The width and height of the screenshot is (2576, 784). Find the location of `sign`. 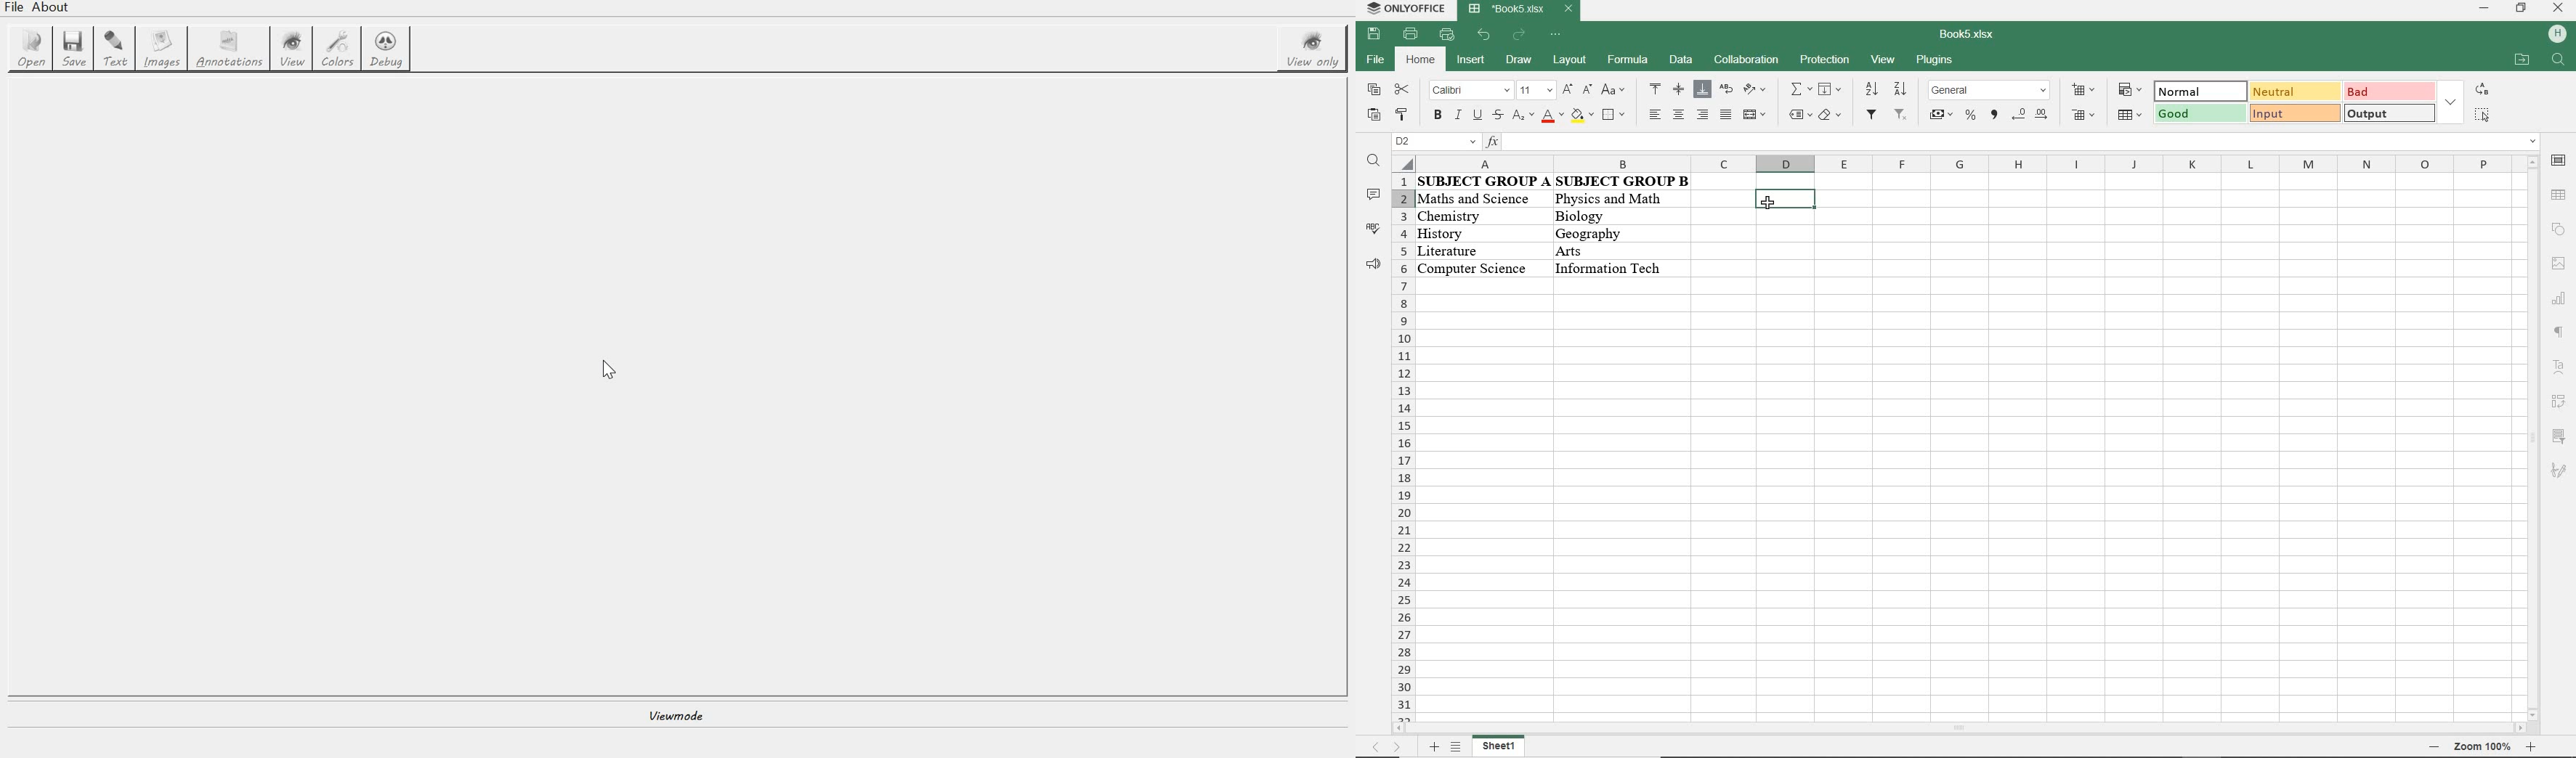

sign is located at coordinates (2554, 364).